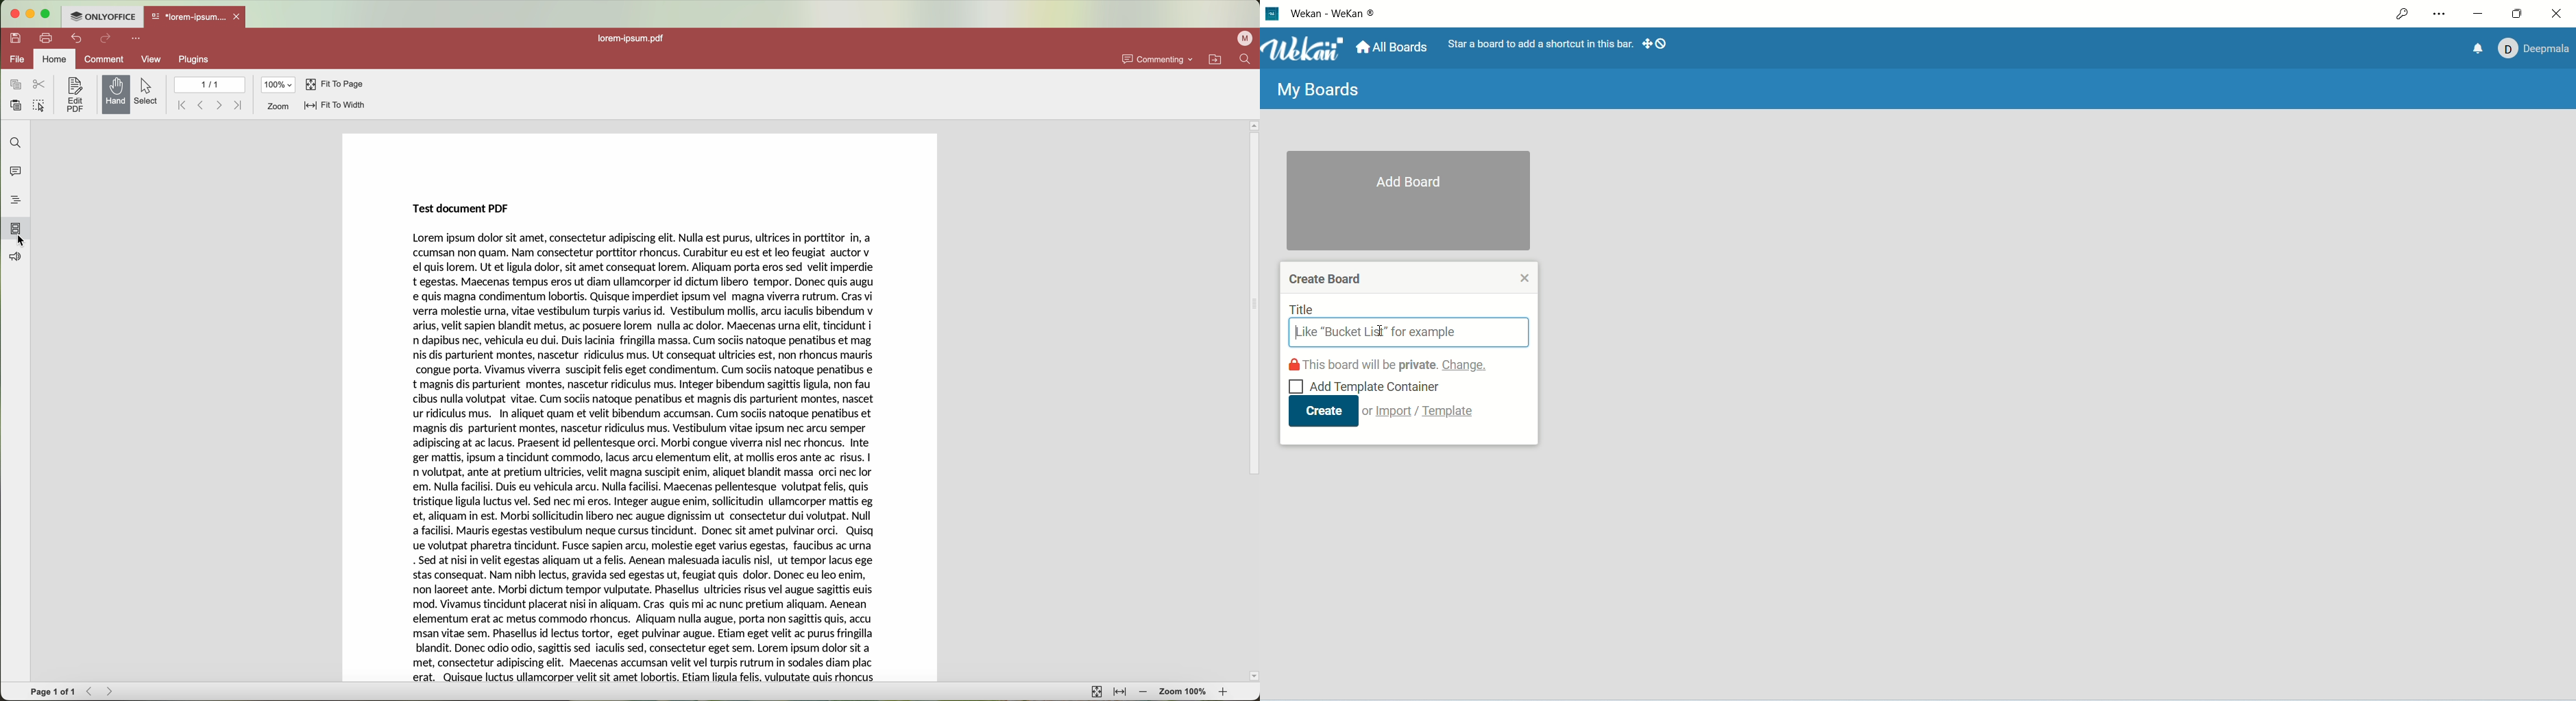 This screenshot has height=728, width=2576. I want to click on find, so click(1248, 59).